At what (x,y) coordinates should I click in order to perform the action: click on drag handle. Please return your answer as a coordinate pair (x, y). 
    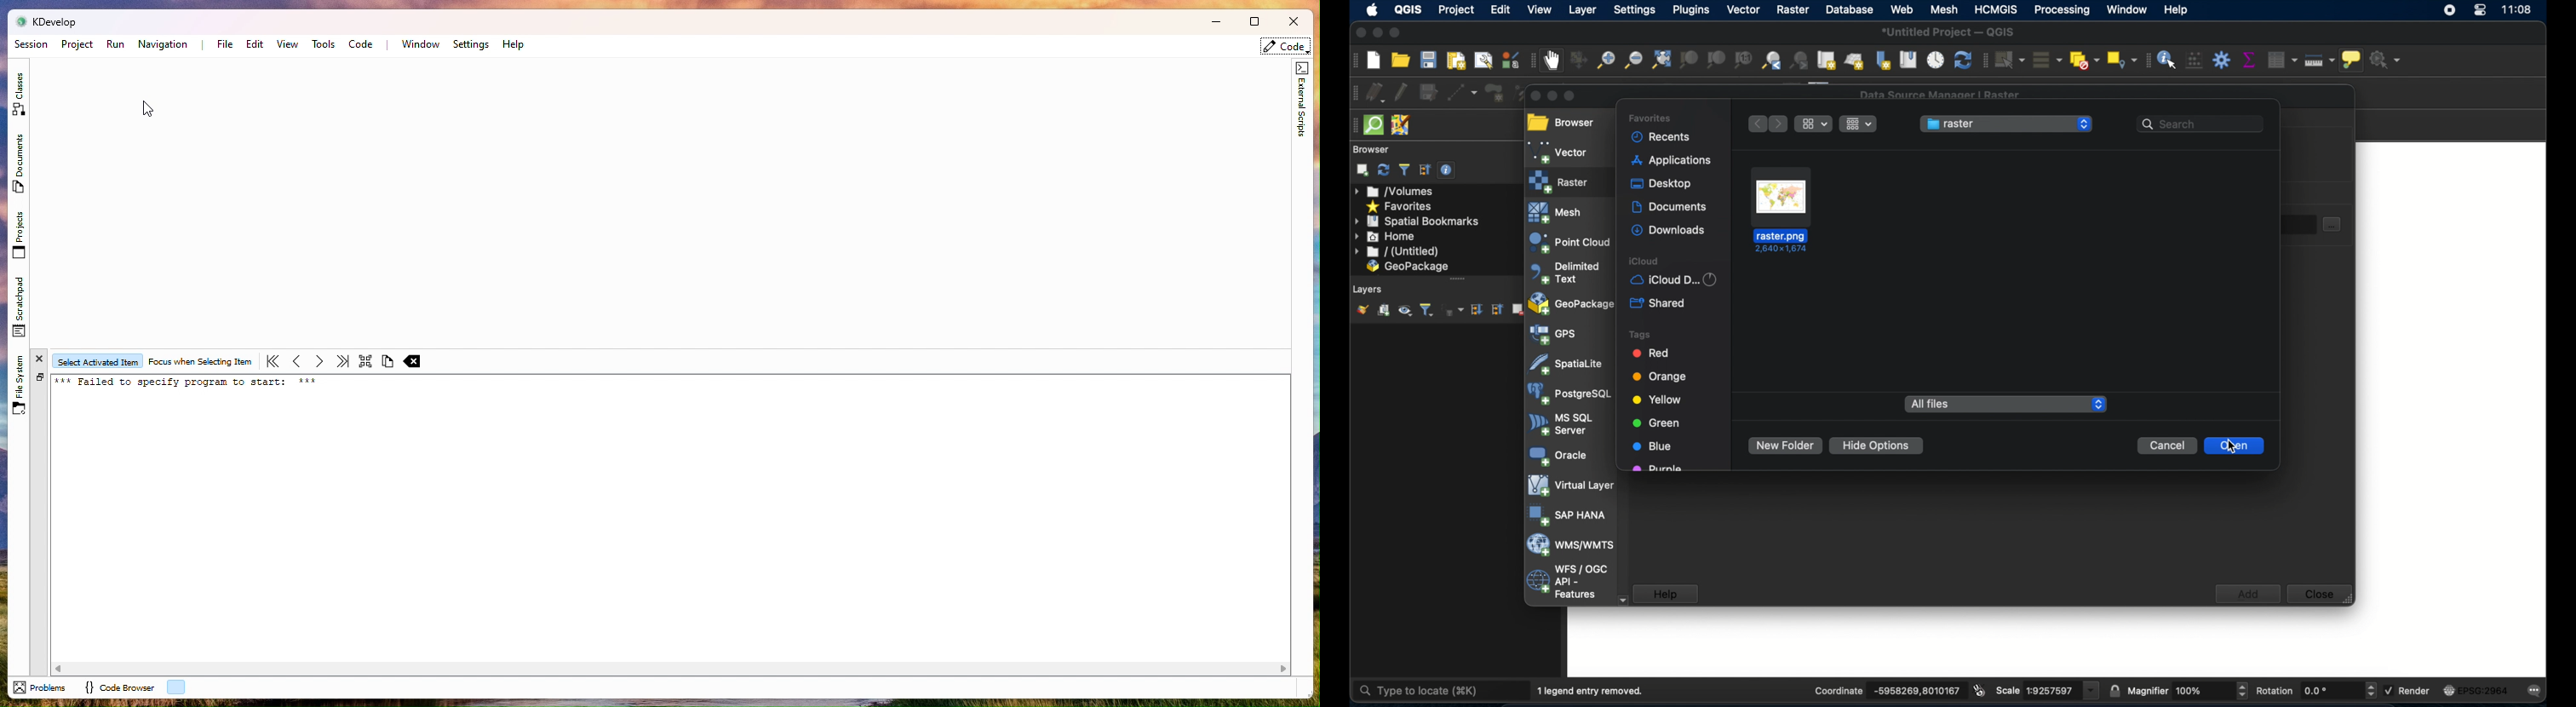
    Looking at the image, I should click on (1350, 125).